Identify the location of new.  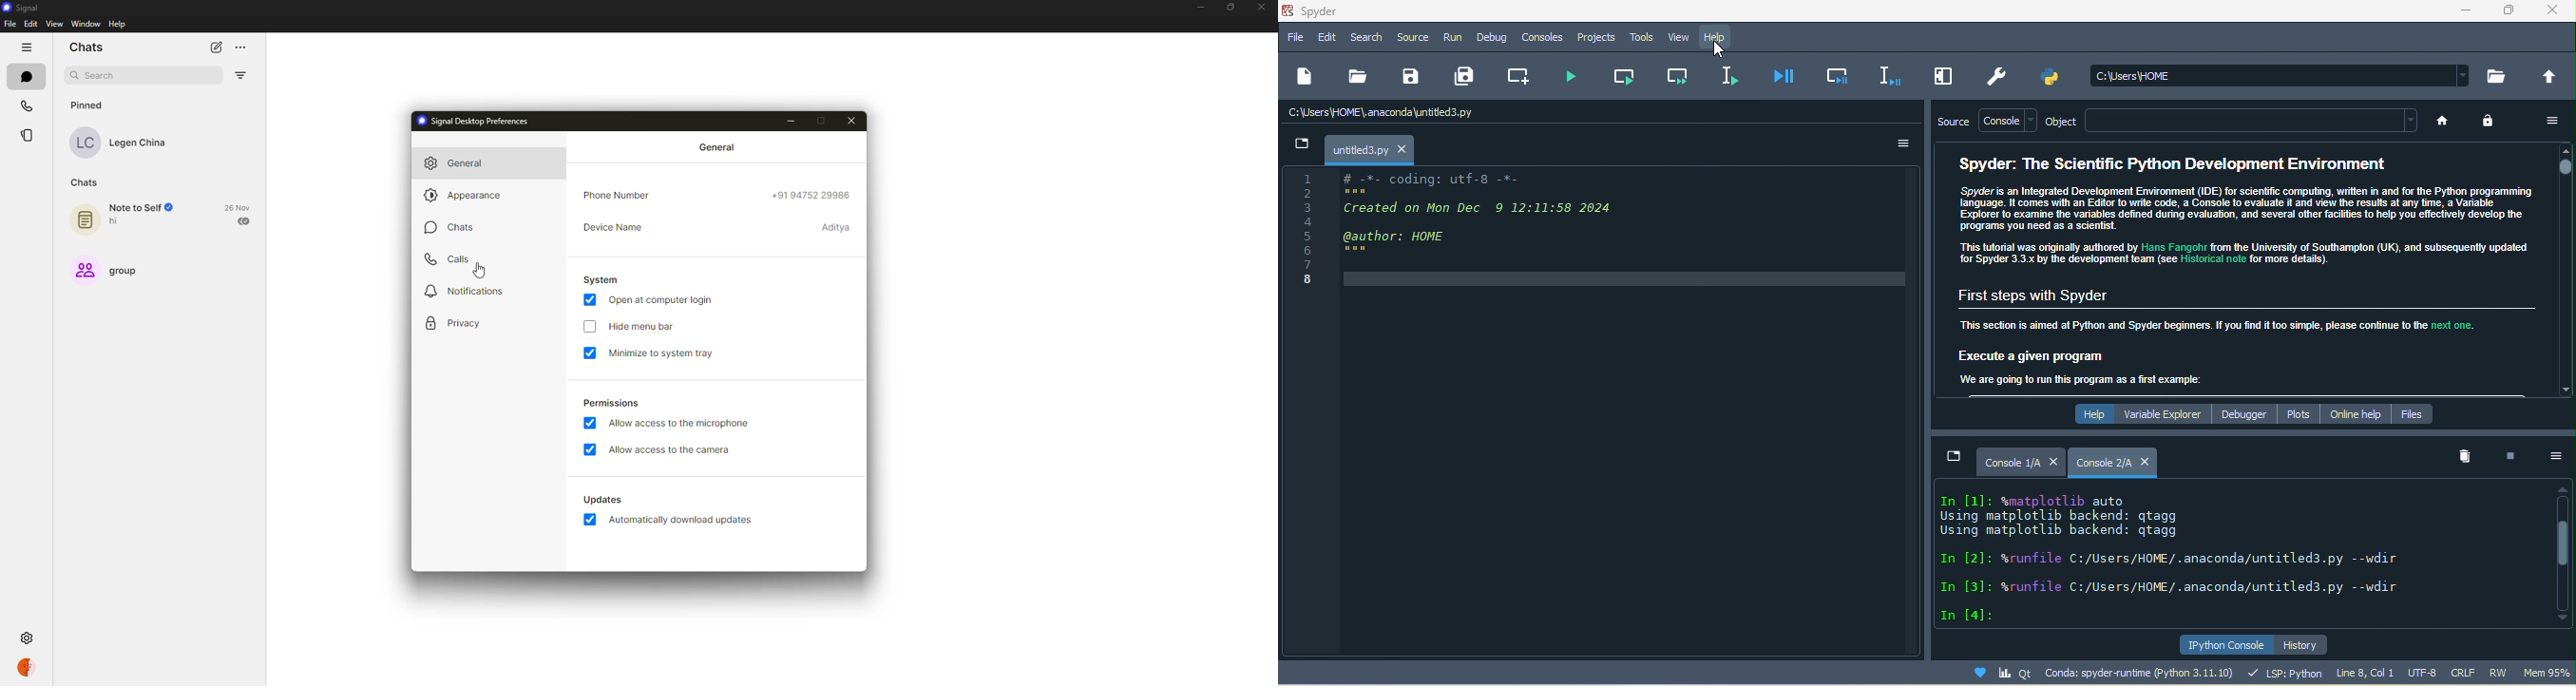
(1307, 80).